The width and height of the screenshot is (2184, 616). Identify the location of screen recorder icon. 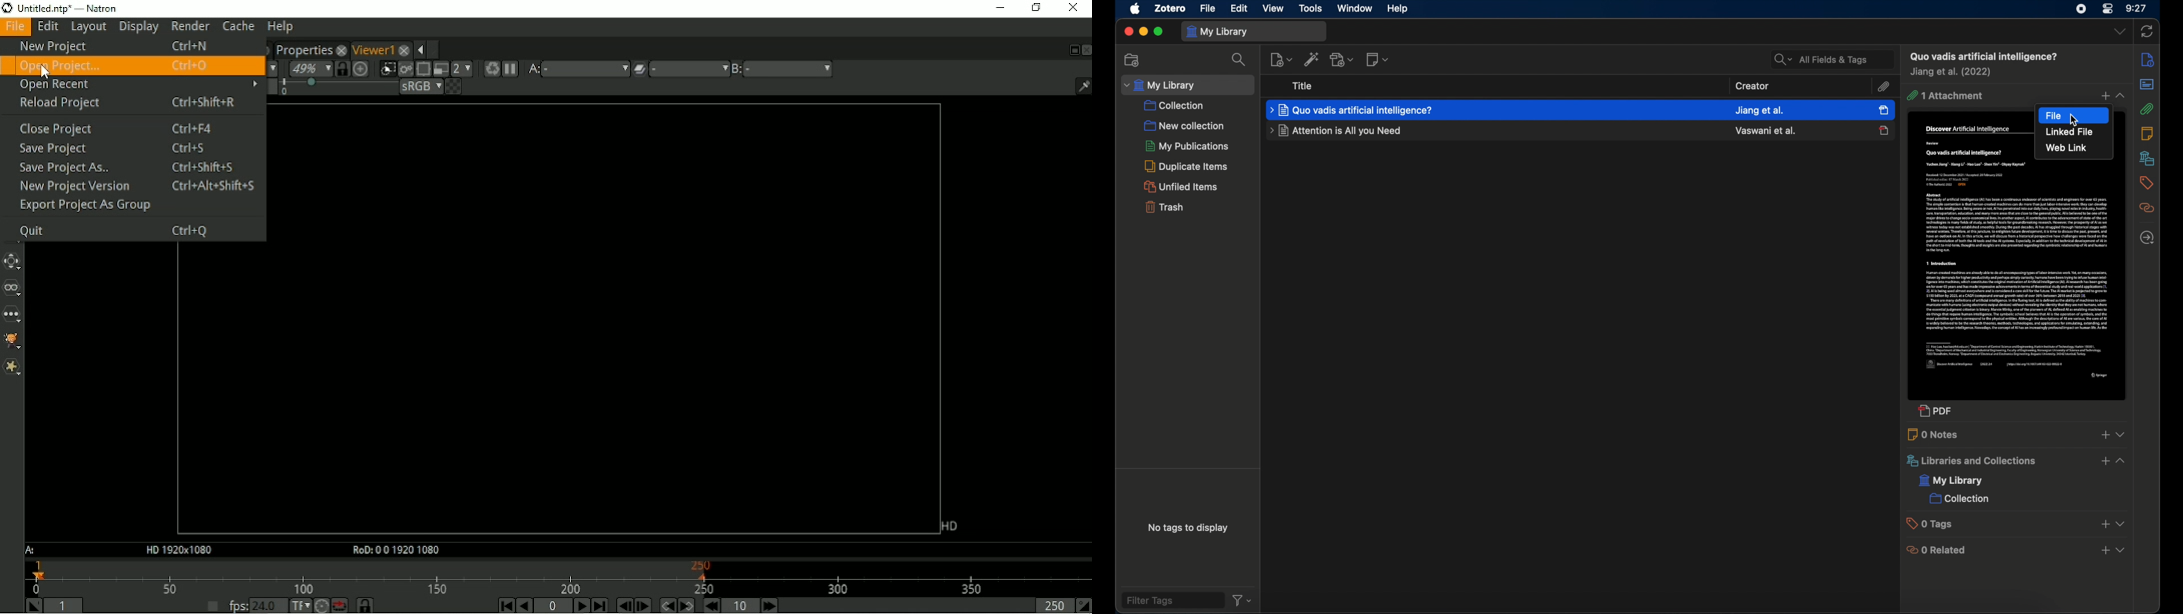
(2079, 9).